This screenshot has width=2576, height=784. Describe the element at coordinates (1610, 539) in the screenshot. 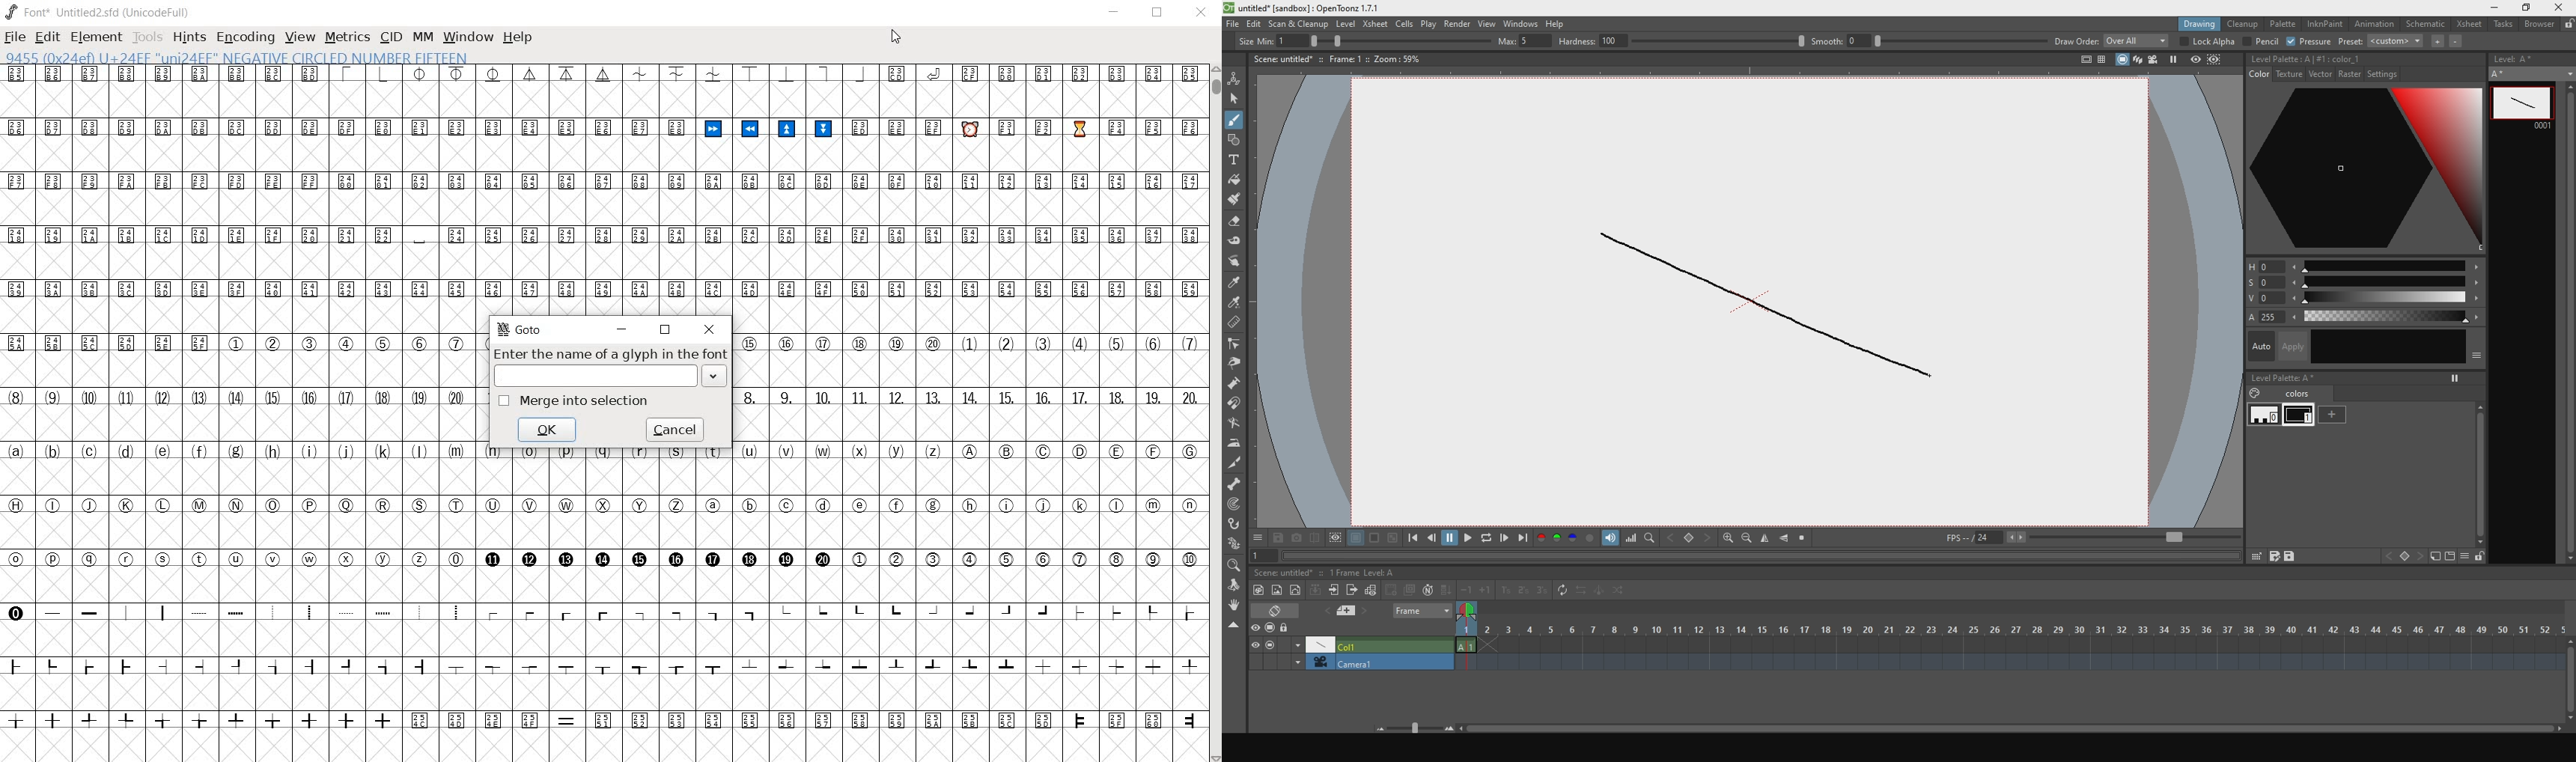

I see `show volume` at that location.